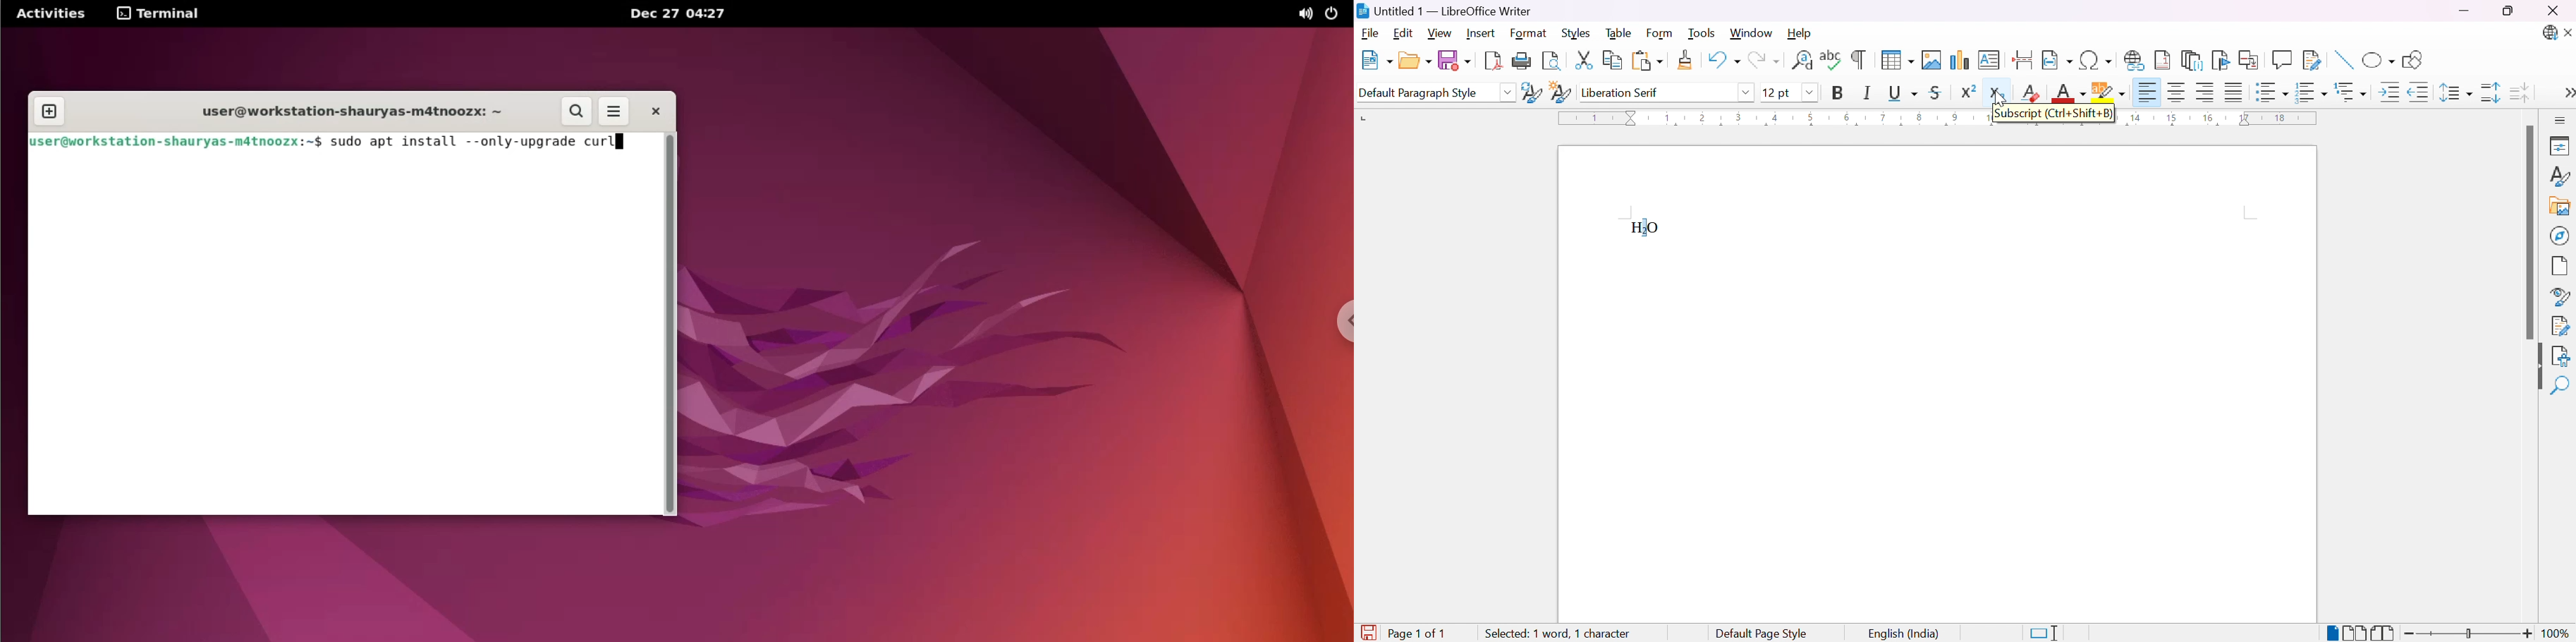 This screenshot has height=644, width=2576. I want to click on Help, so click(1800, 32).